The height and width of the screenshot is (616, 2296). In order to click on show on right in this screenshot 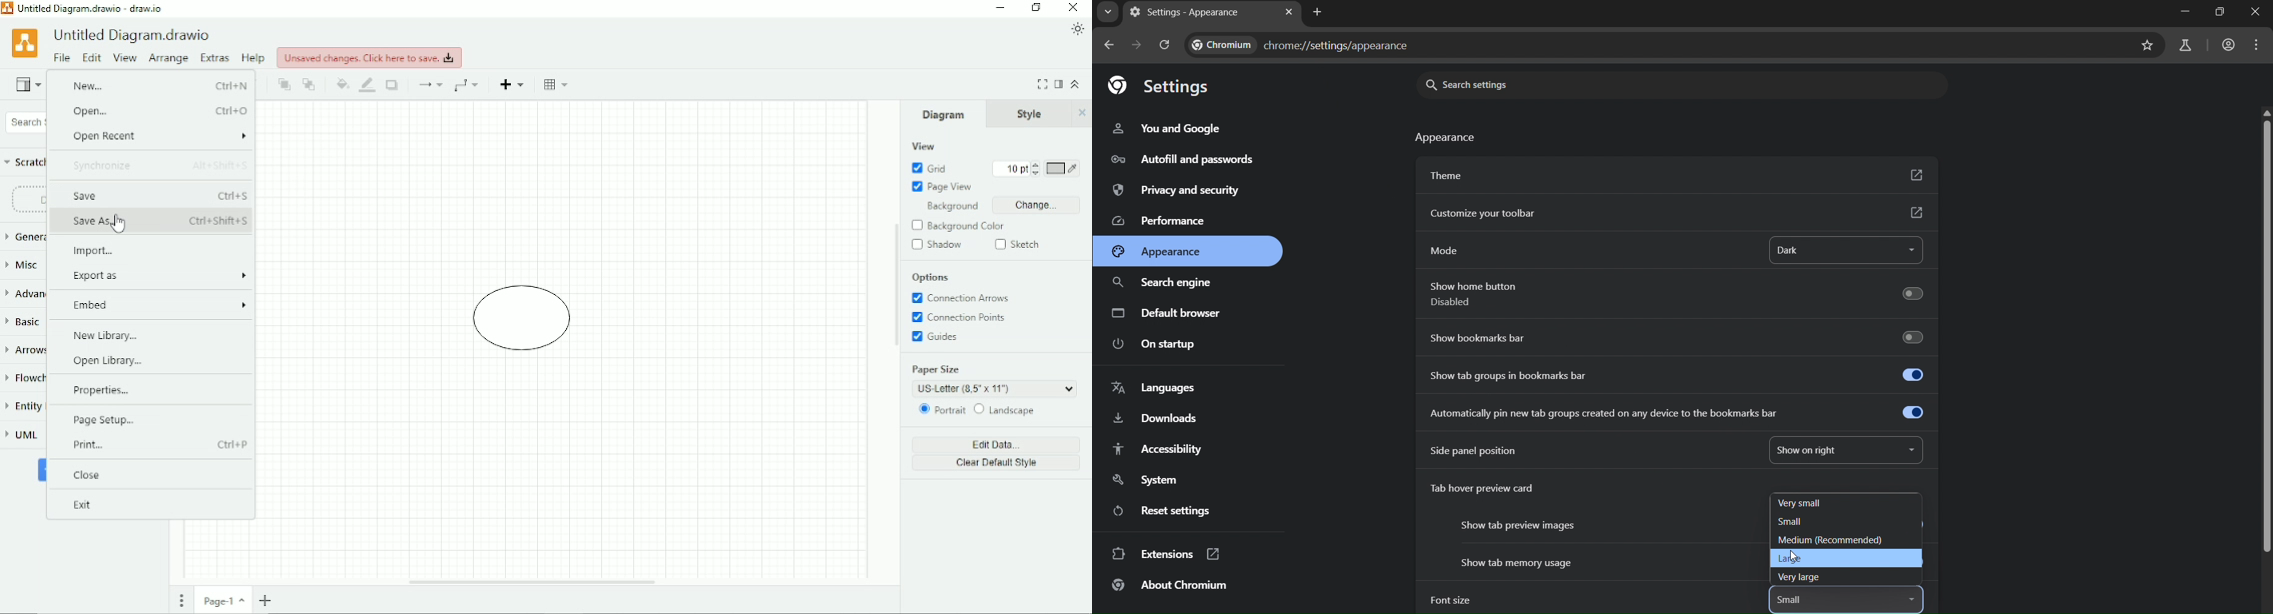, I will do `click(1816, 448)`.